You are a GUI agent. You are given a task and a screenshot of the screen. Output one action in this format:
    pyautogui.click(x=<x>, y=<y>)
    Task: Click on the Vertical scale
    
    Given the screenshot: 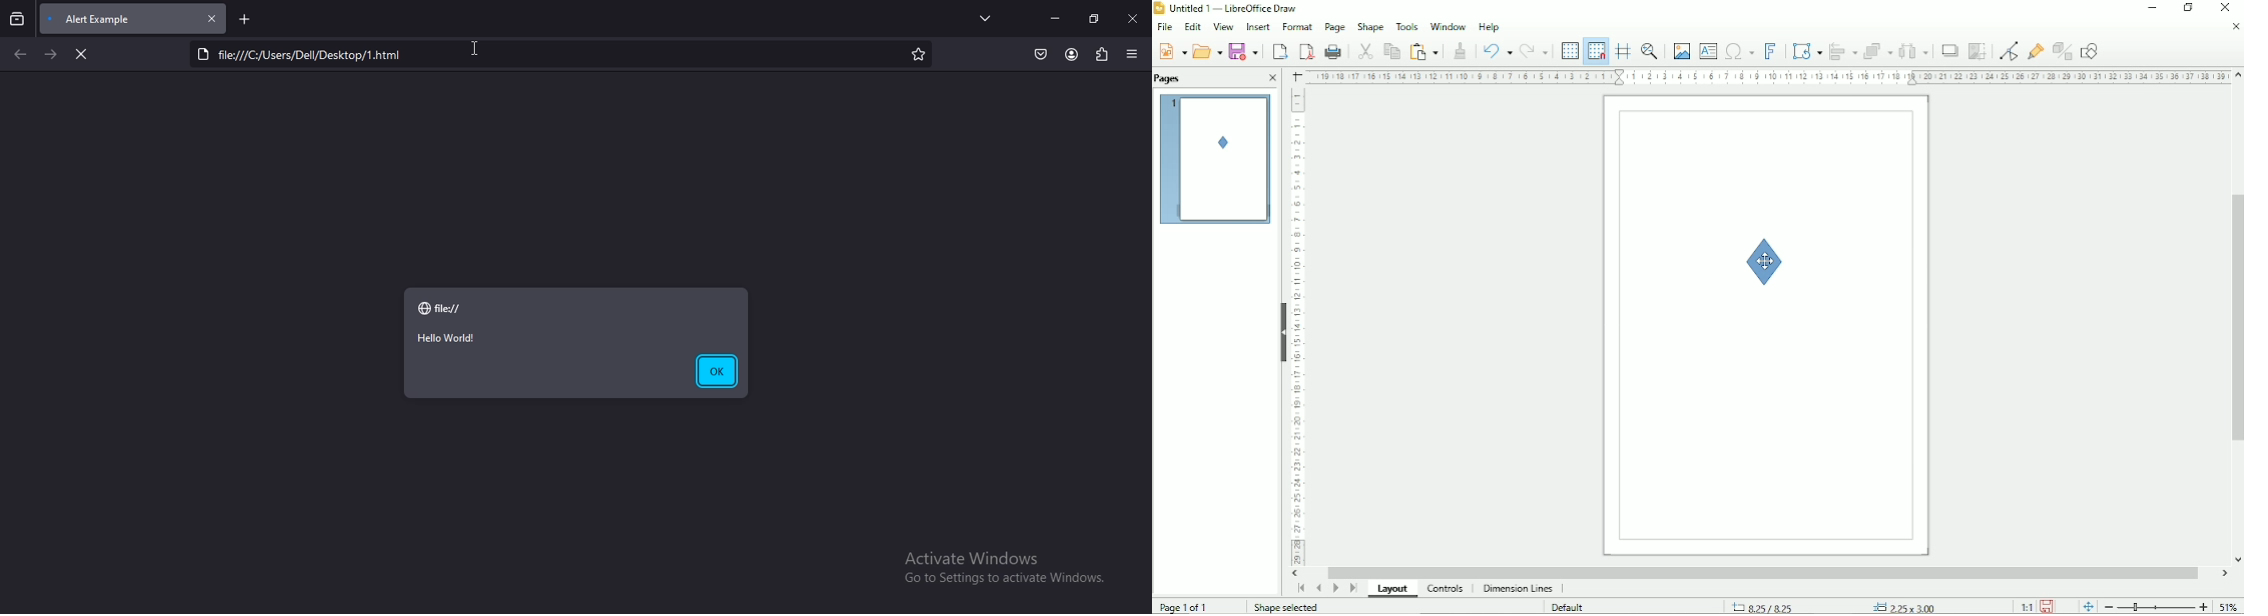 What is the action you would take?
    pyautogui.click(x=1301, y=330)
    